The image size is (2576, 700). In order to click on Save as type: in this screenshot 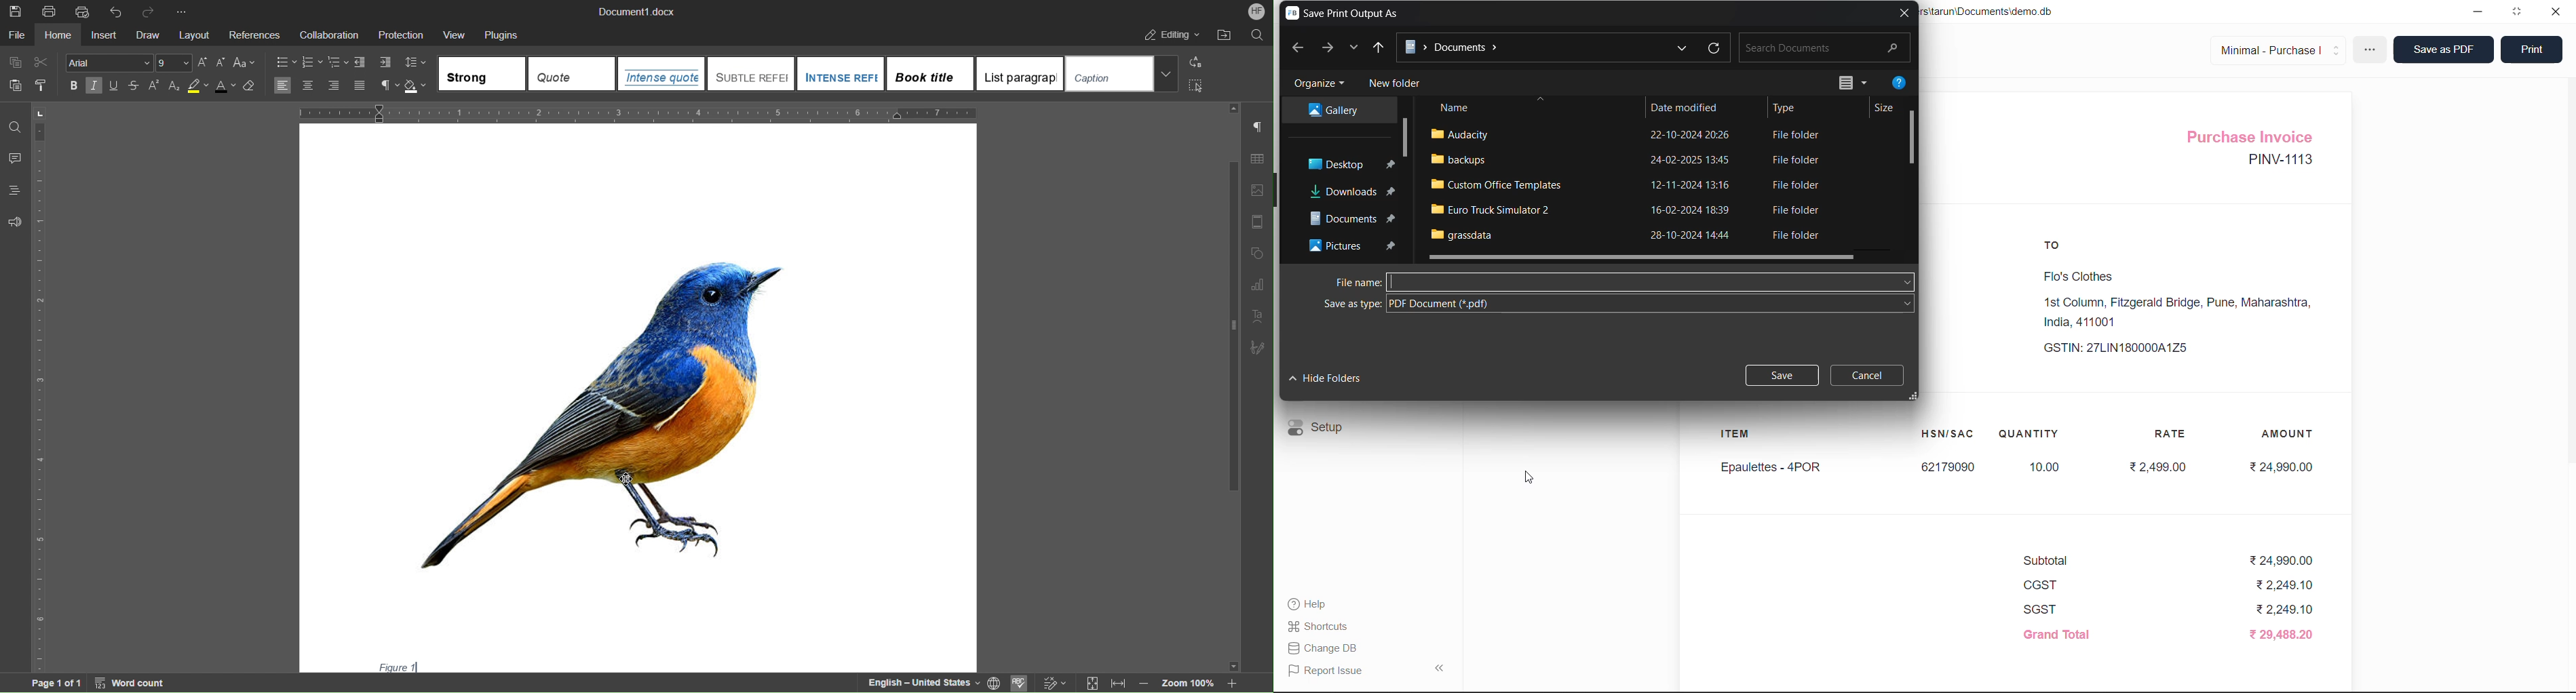, I will do `click(1351, 306)`.